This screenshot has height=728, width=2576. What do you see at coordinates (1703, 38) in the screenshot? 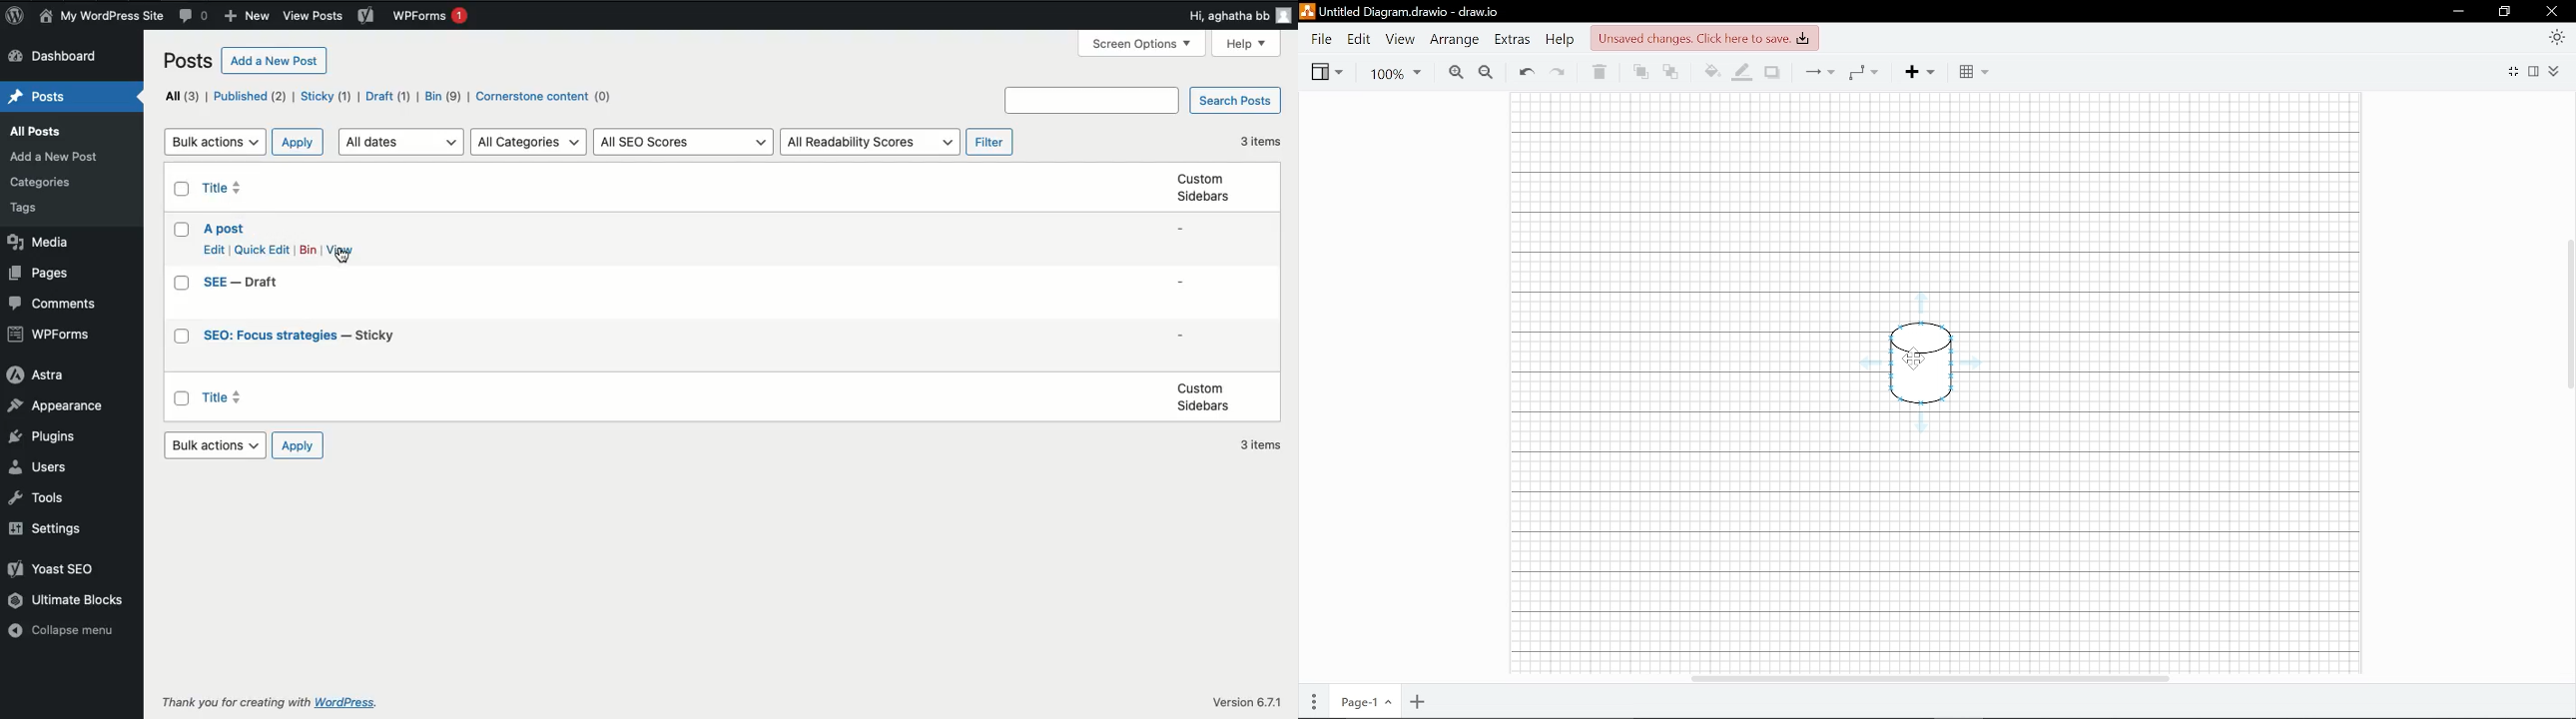
I see `Unsaved changes, Click here to save` at bounding box center [1703, 38].